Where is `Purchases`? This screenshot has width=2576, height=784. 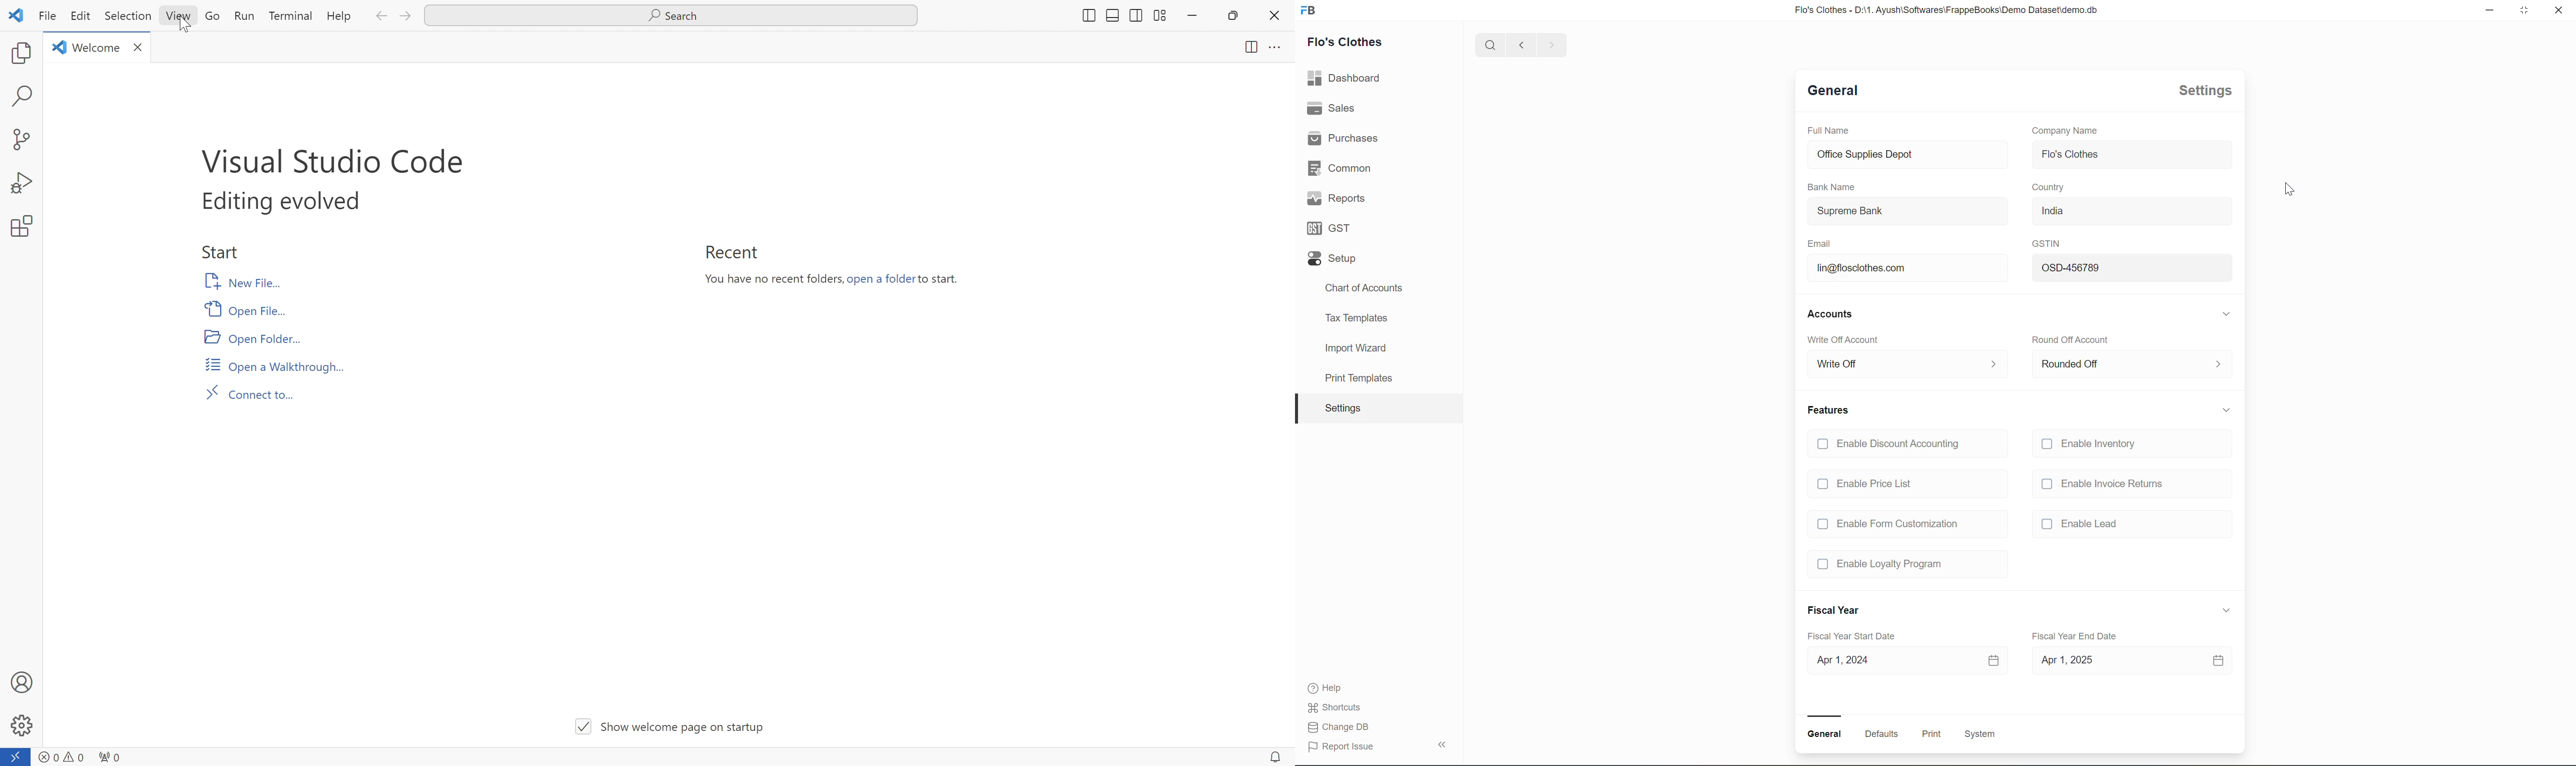 Purchases is located at coordinates (1343, 138).